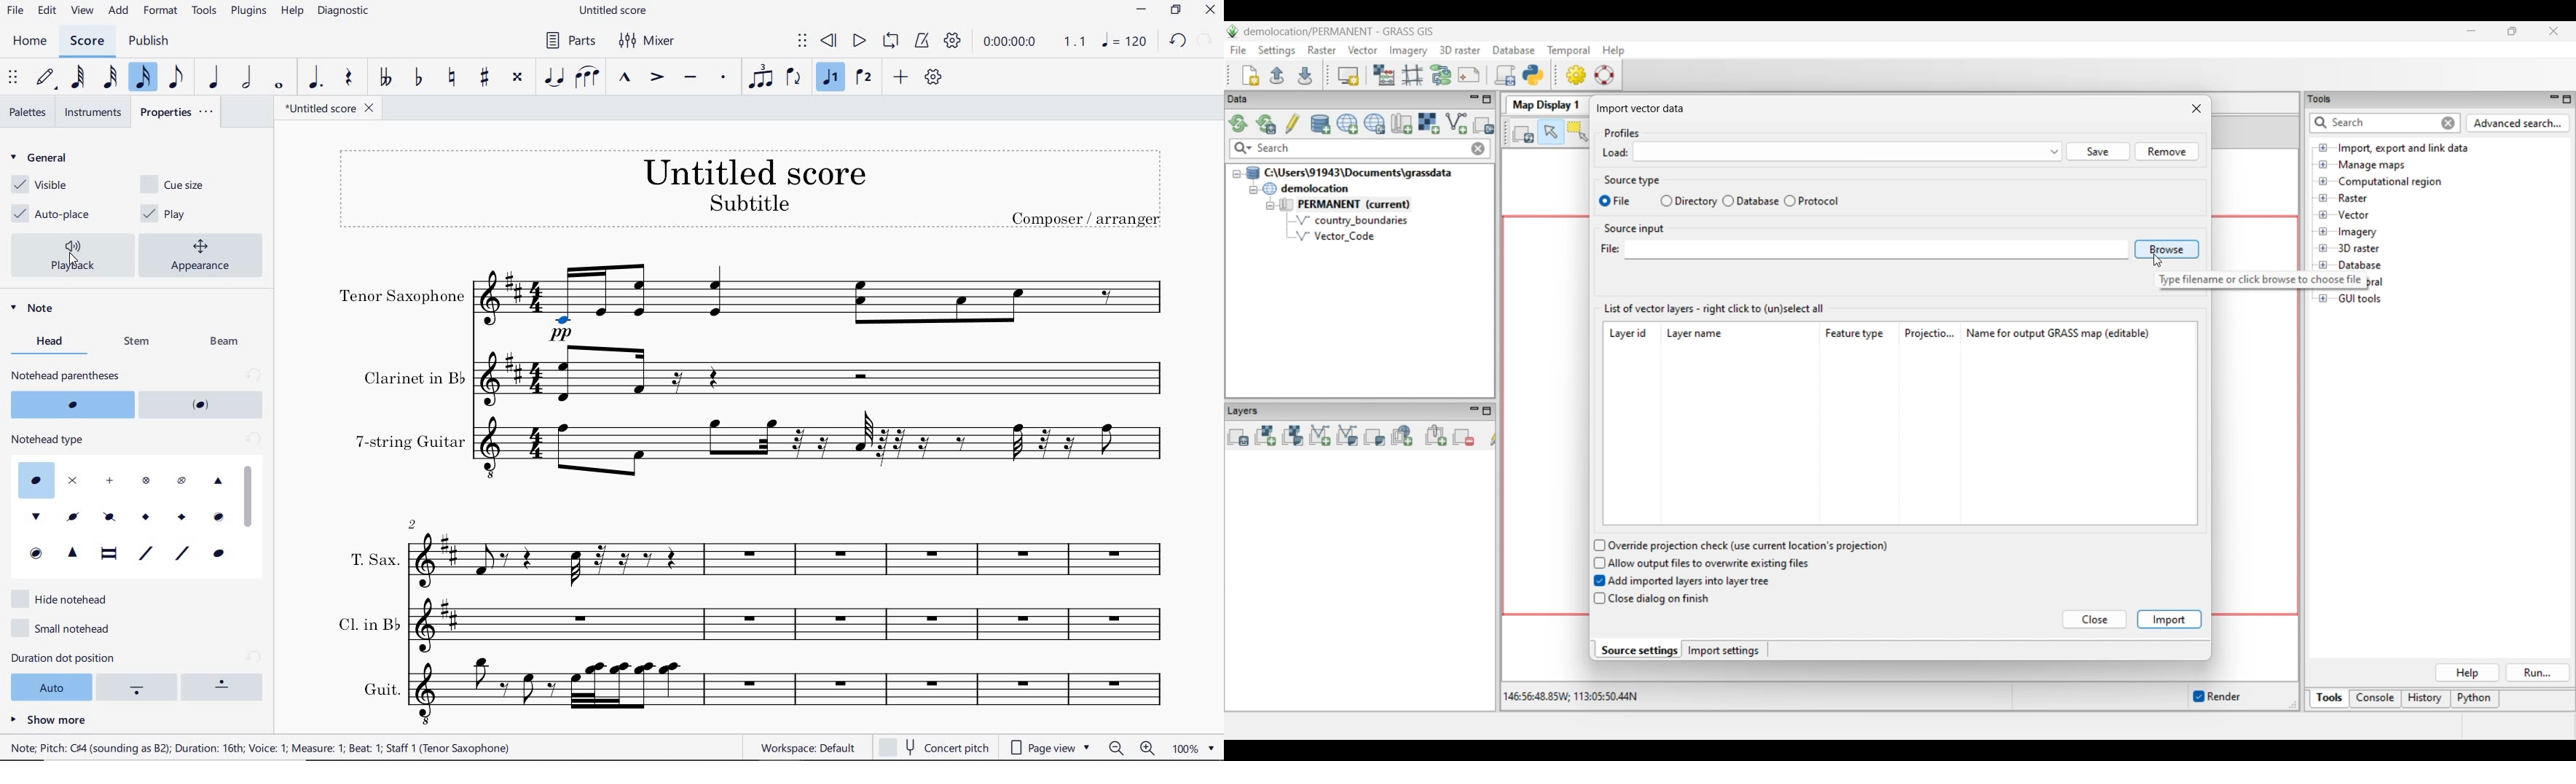  I want to click on Duration position, so click(225, 687).